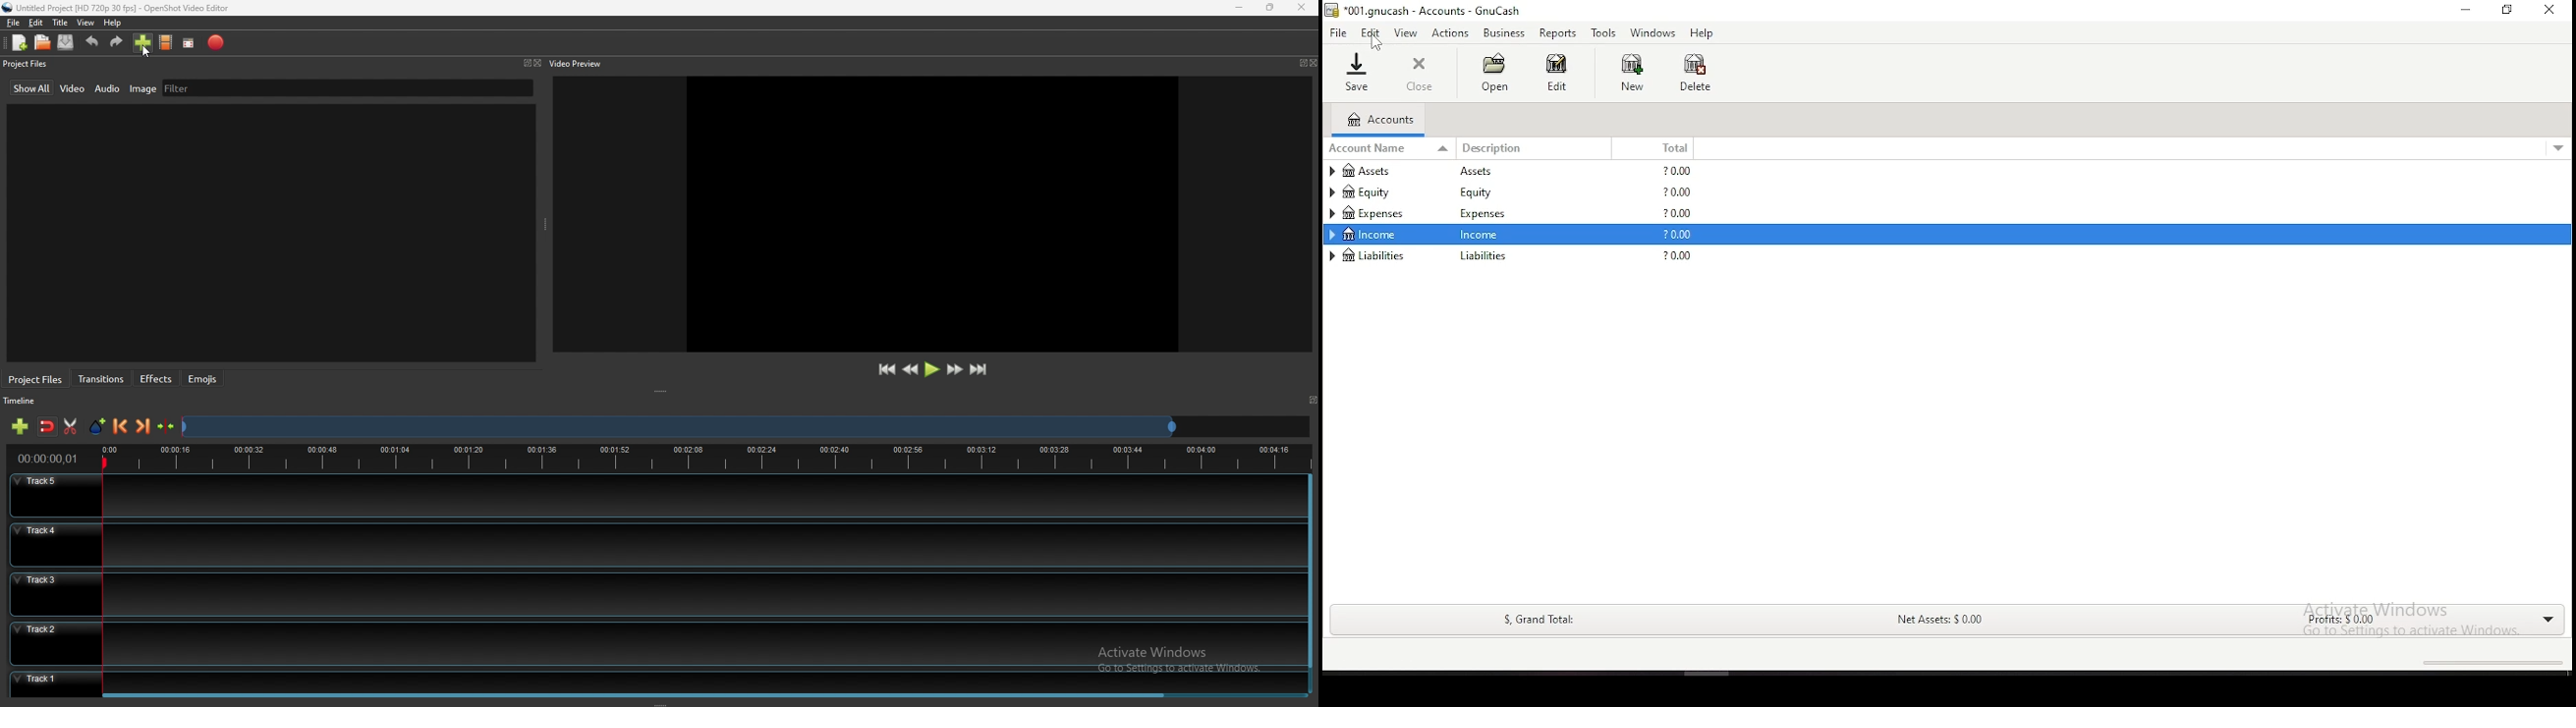 The height and width of the screenshot is (728, 2576). What do you see at coordinates (112, 23) in the screenshot?
I see `help` at bounding box center [112, 23].